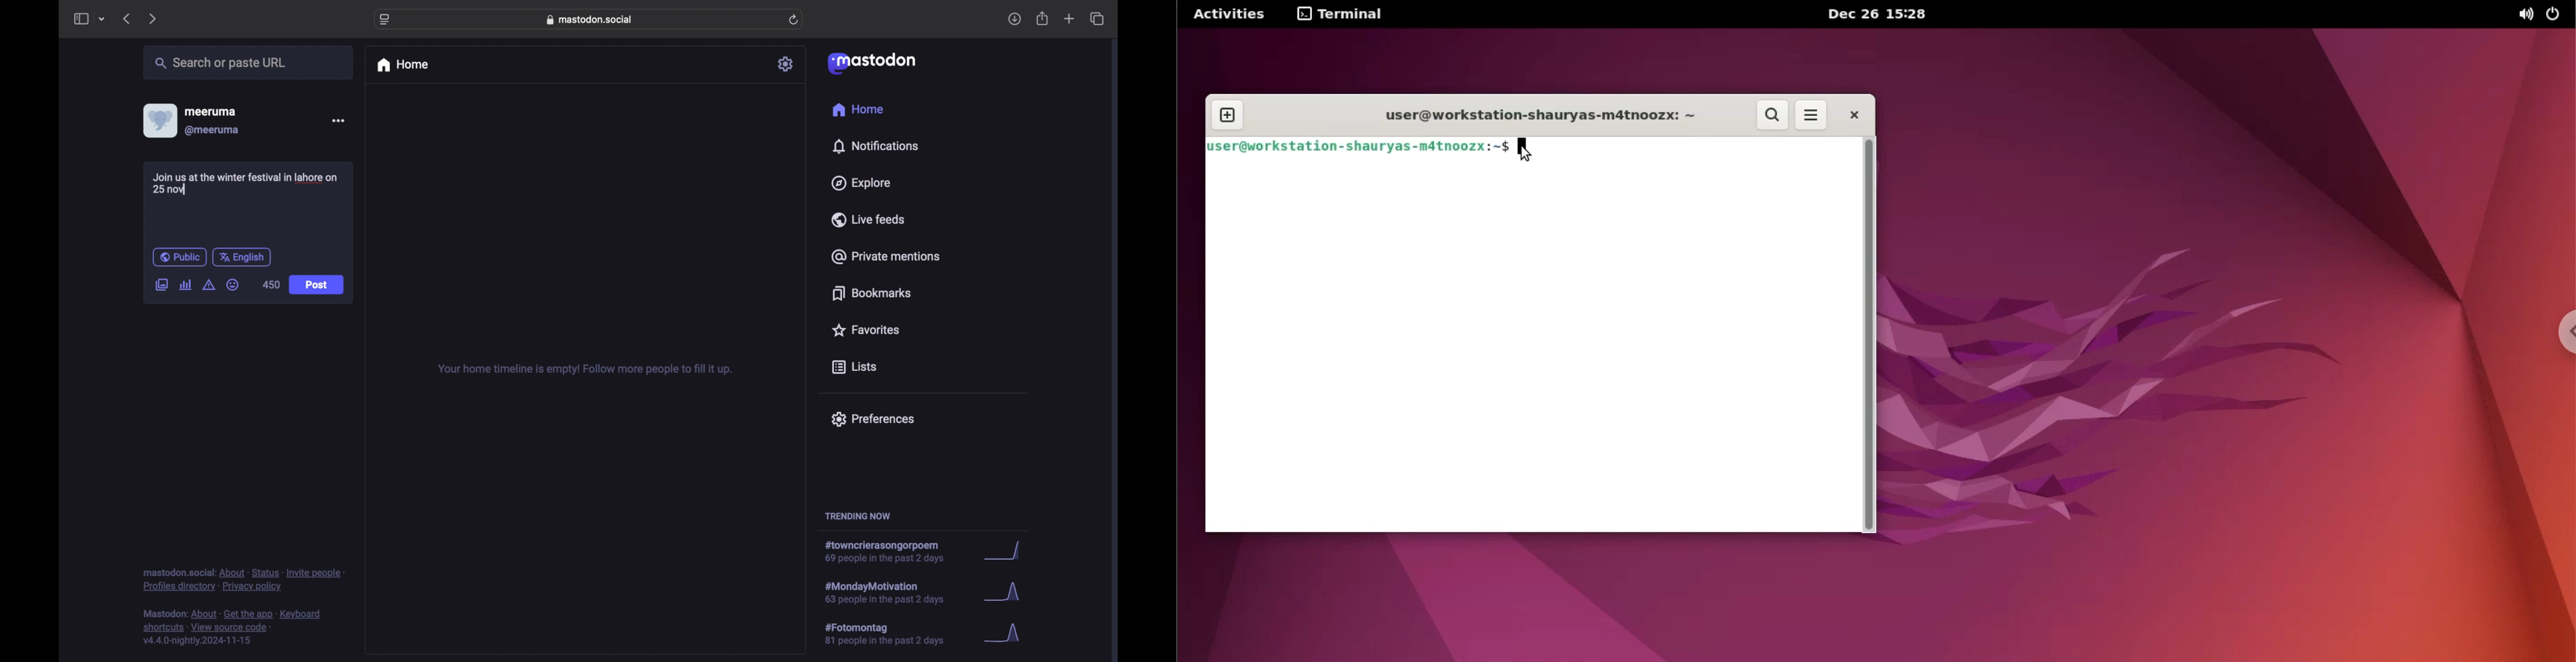  I want to click on web address, so click(592, 19).